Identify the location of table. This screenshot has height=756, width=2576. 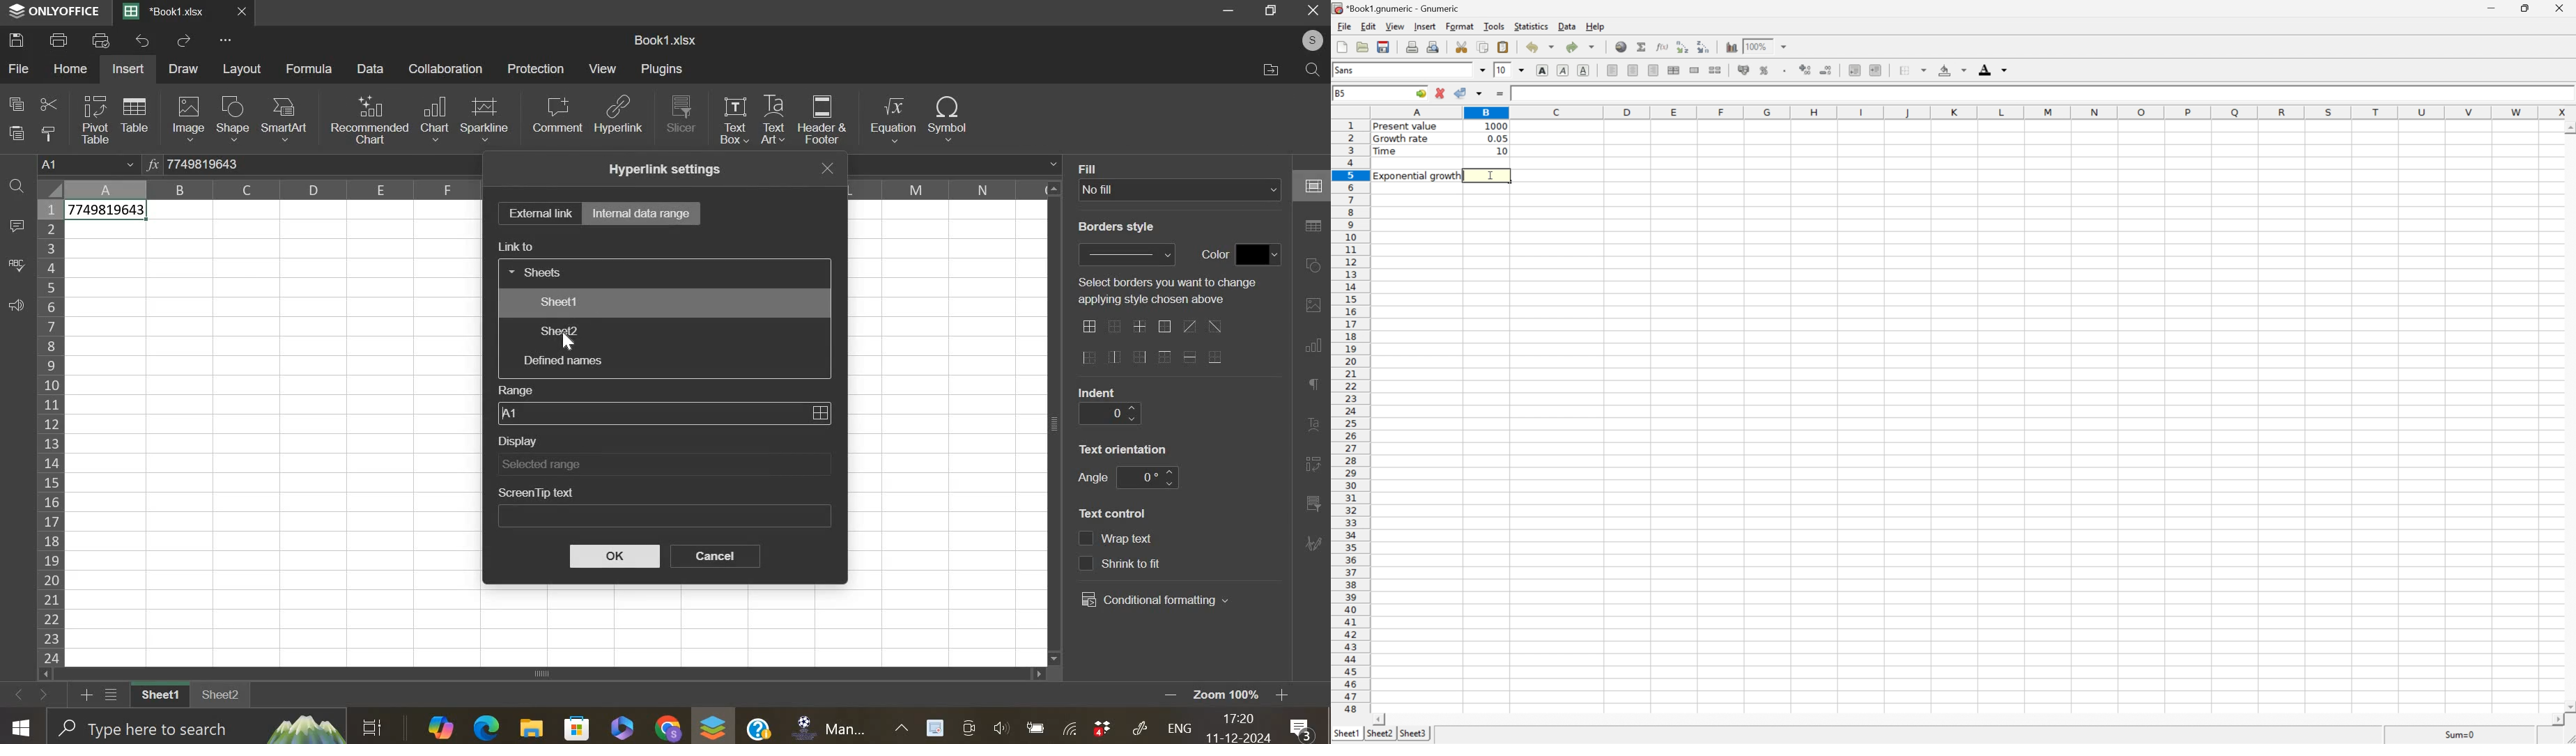
(134, 114).